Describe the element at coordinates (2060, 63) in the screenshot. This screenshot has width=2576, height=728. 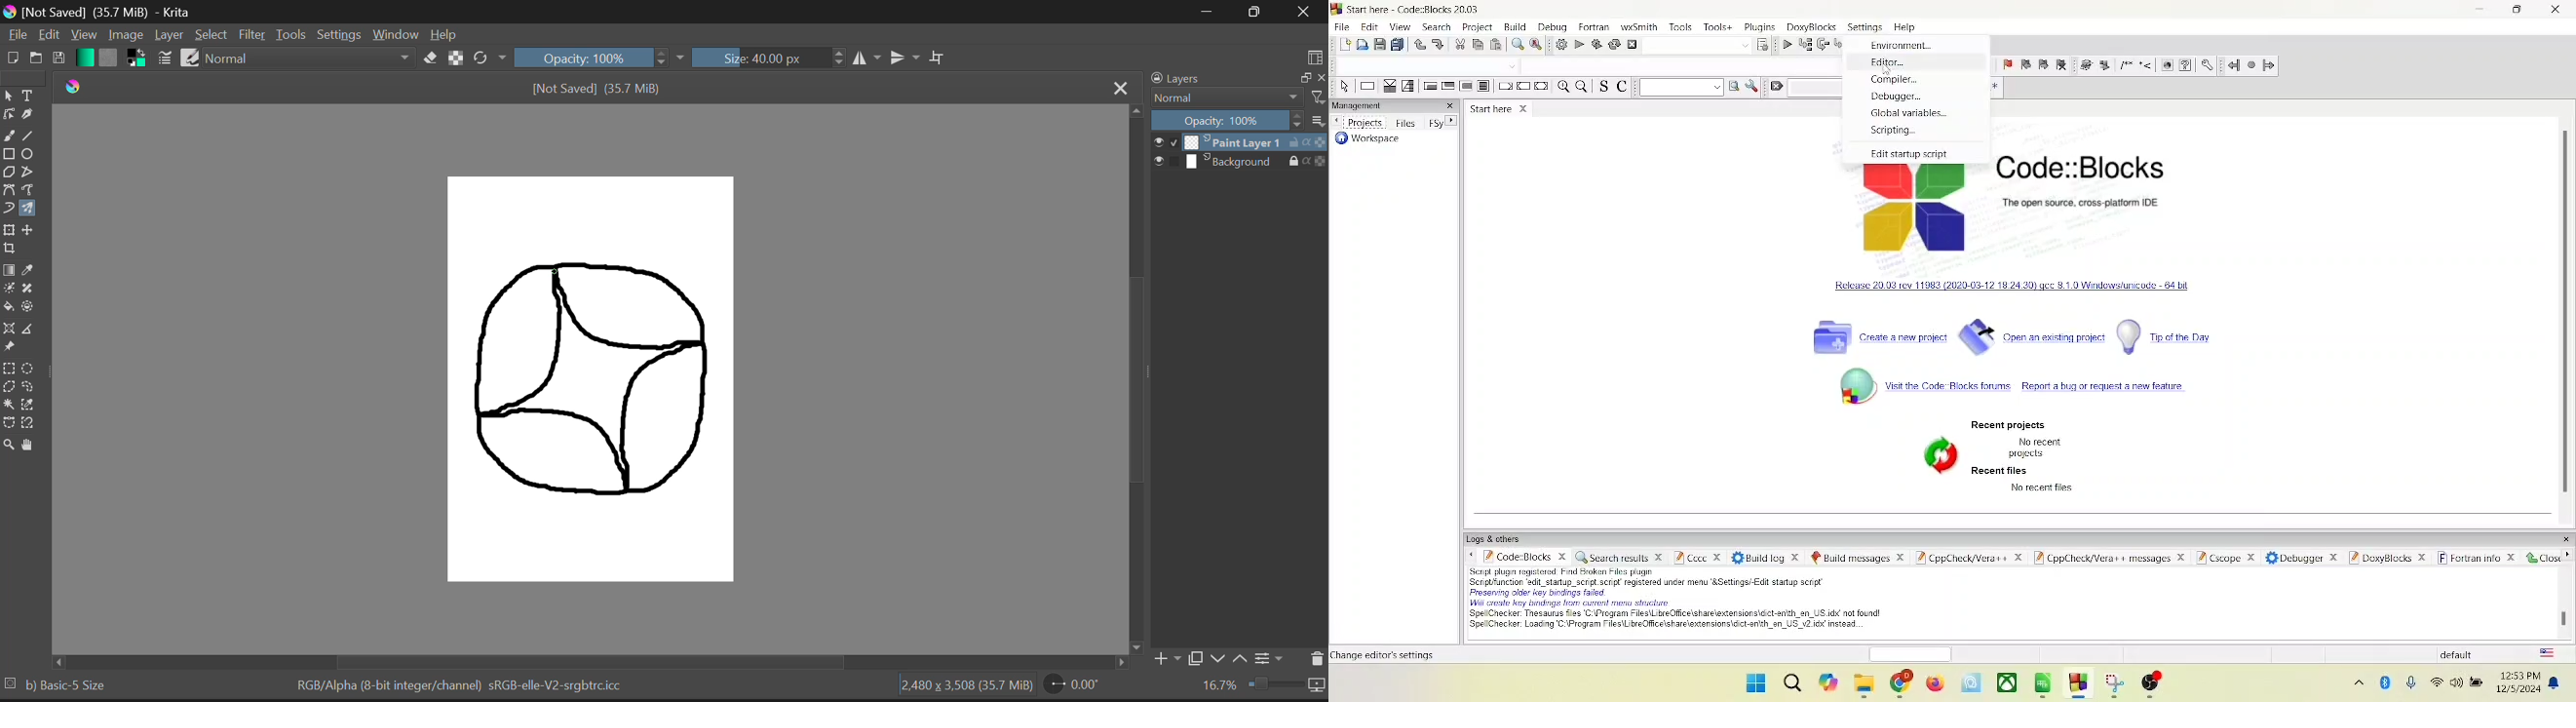
I see `clear bookmark` at that location.